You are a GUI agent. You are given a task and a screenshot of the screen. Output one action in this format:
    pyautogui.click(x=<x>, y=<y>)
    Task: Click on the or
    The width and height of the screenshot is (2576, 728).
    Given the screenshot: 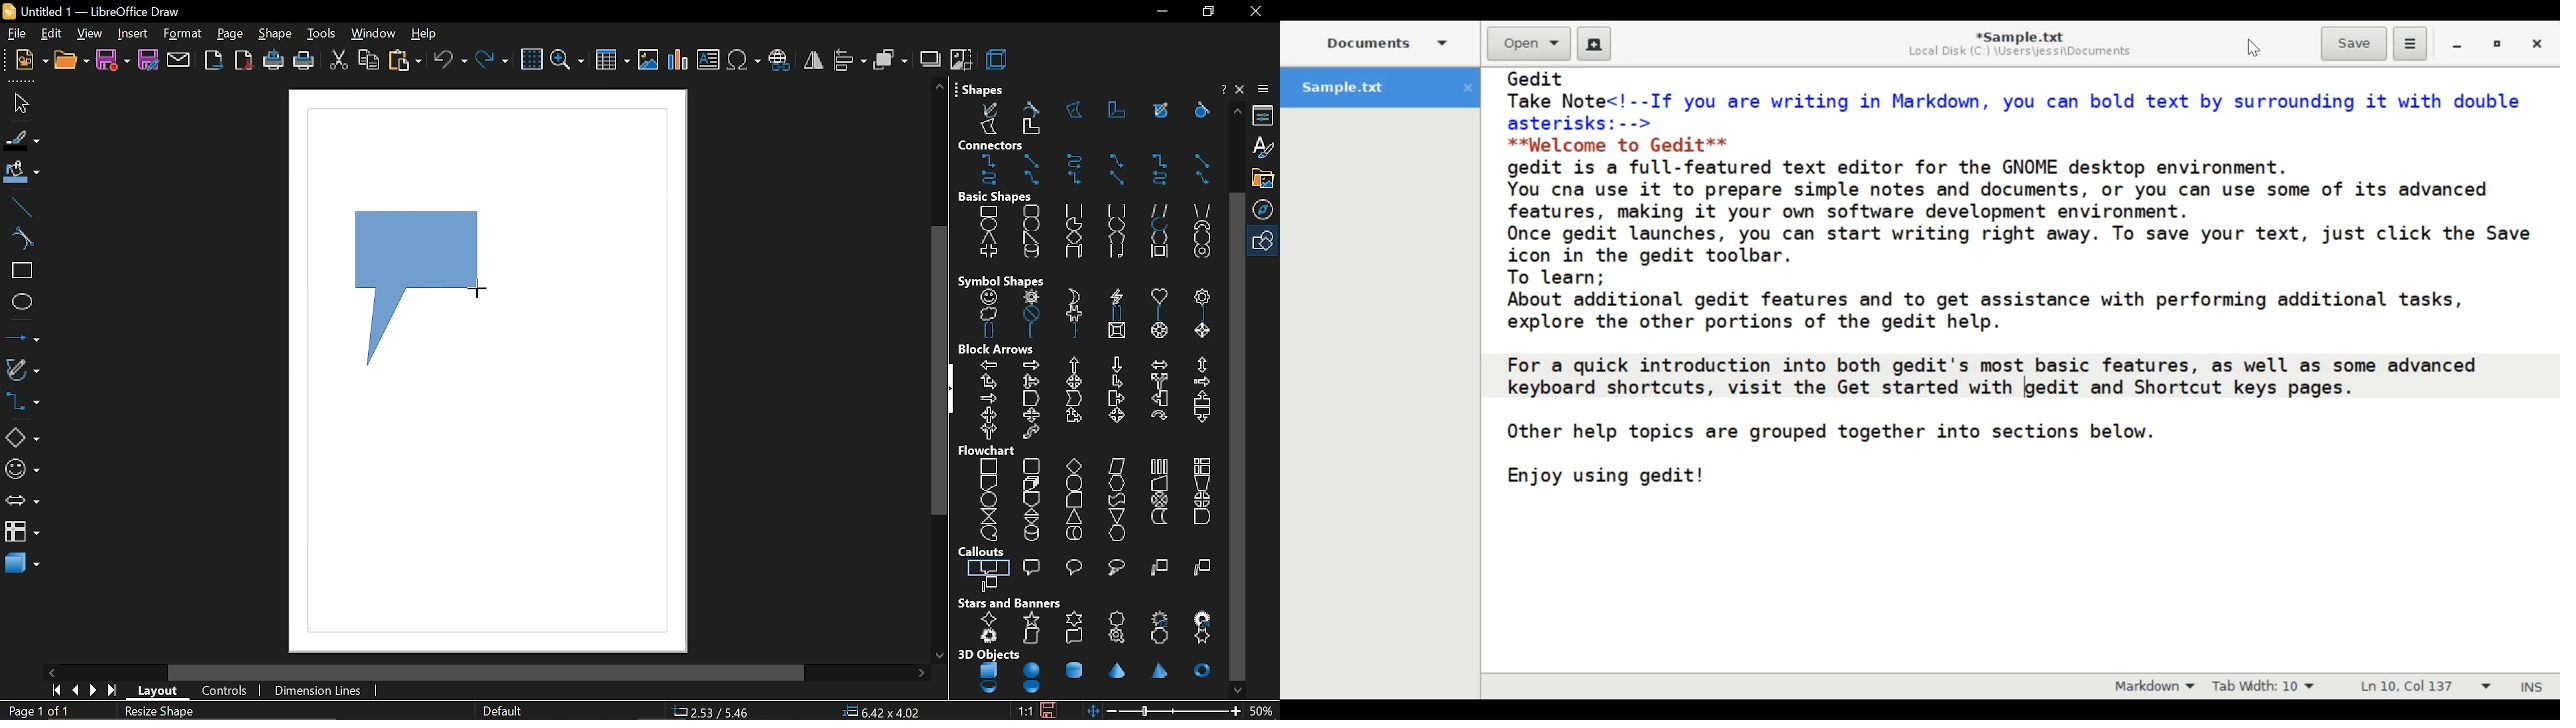 What is the action you would take?
    pyautogui.click(x=1201, y=499)
    